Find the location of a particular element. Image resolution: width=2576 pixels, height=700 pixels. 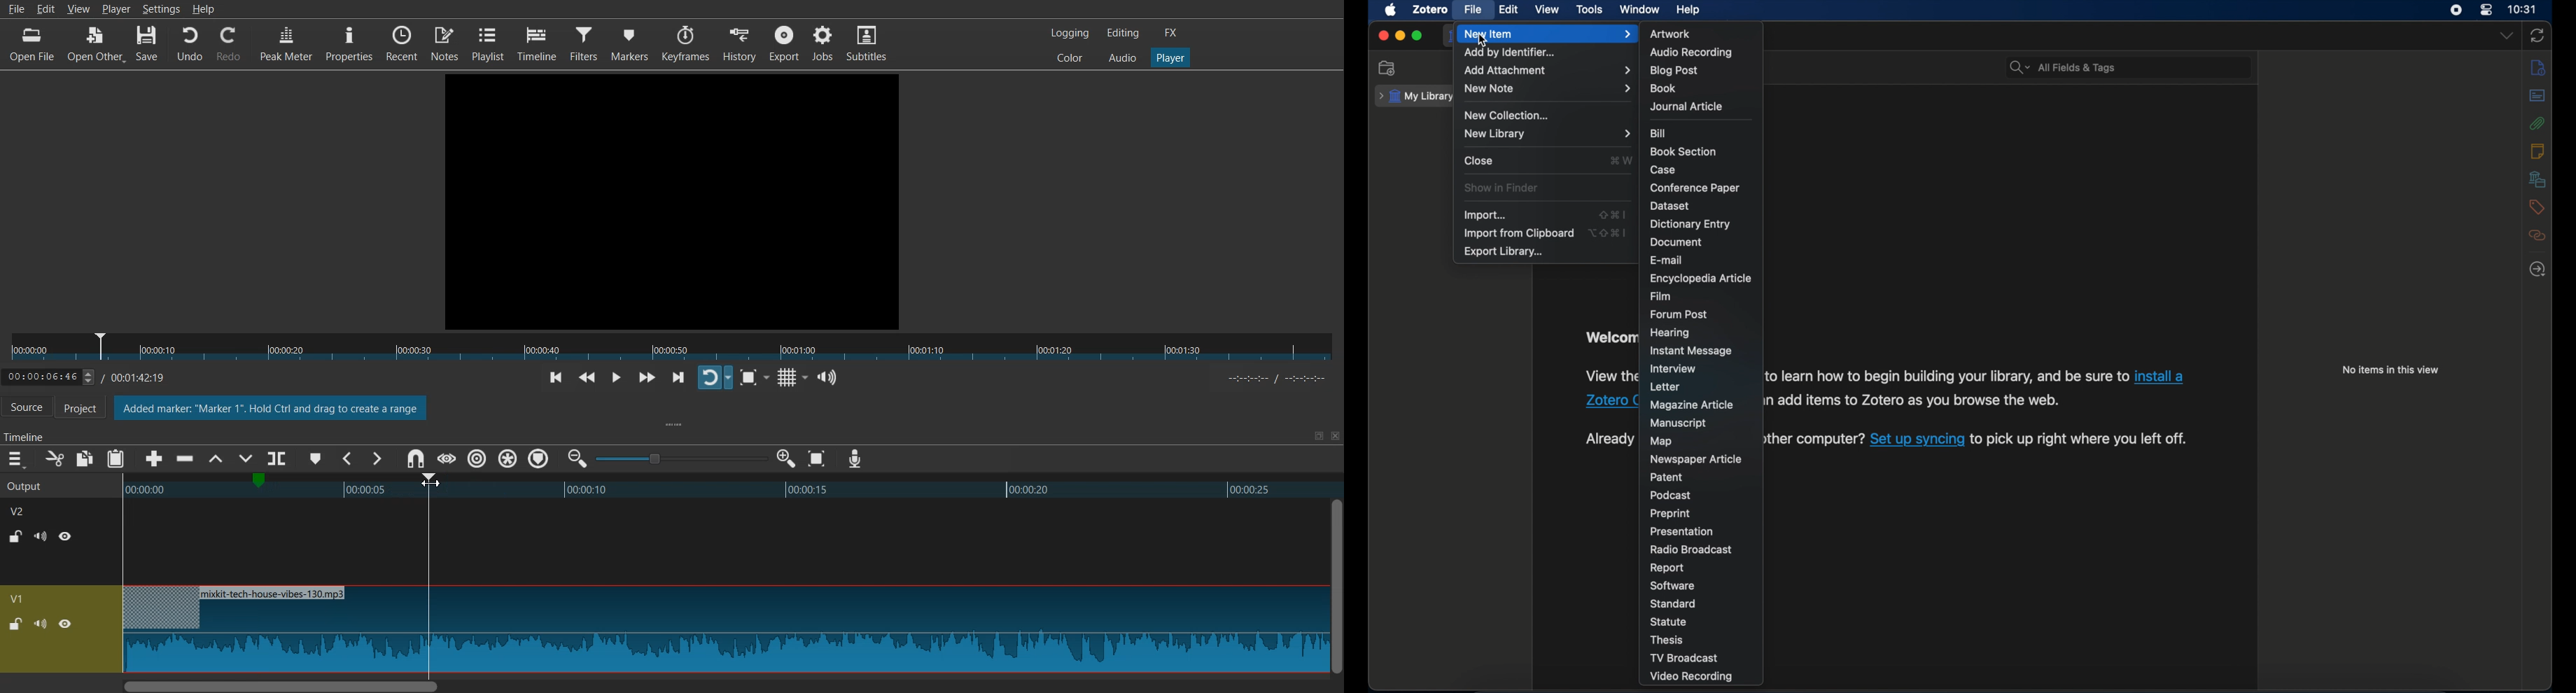

info is located at coordinates (2538, 67).